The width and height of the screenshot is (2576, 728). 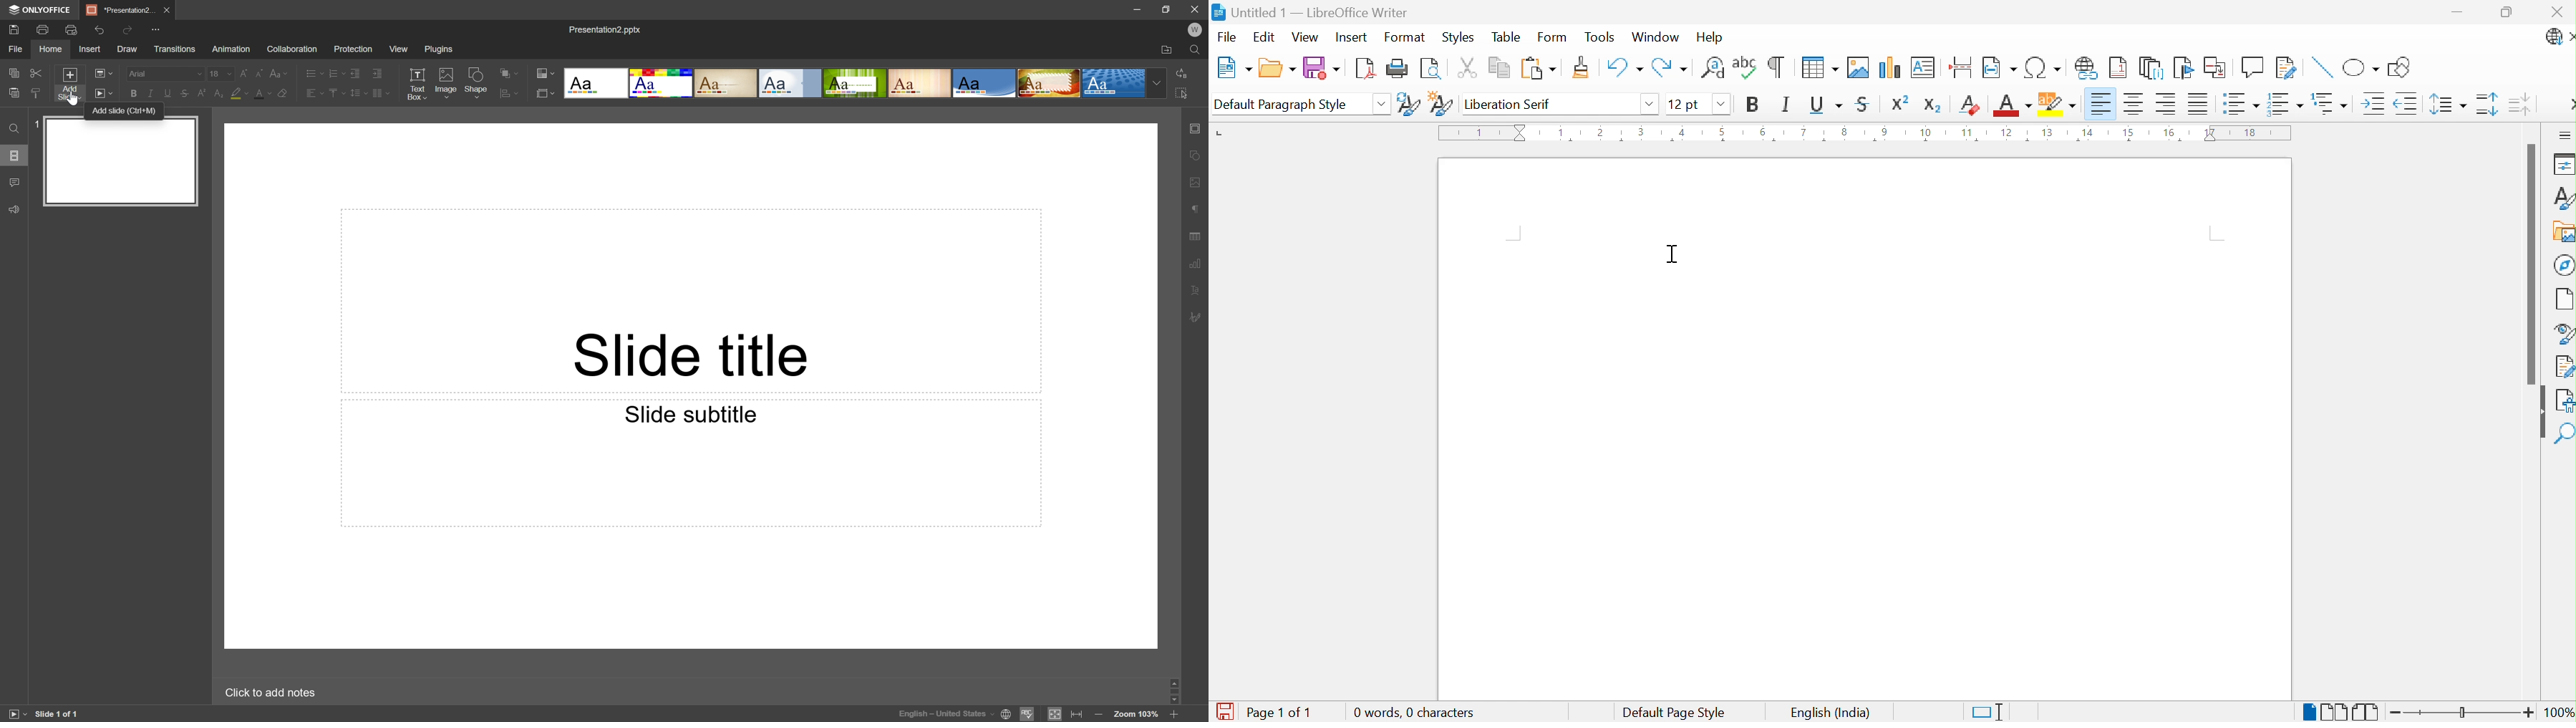 I want to click on Increment font size, so click(x=241, y=71).